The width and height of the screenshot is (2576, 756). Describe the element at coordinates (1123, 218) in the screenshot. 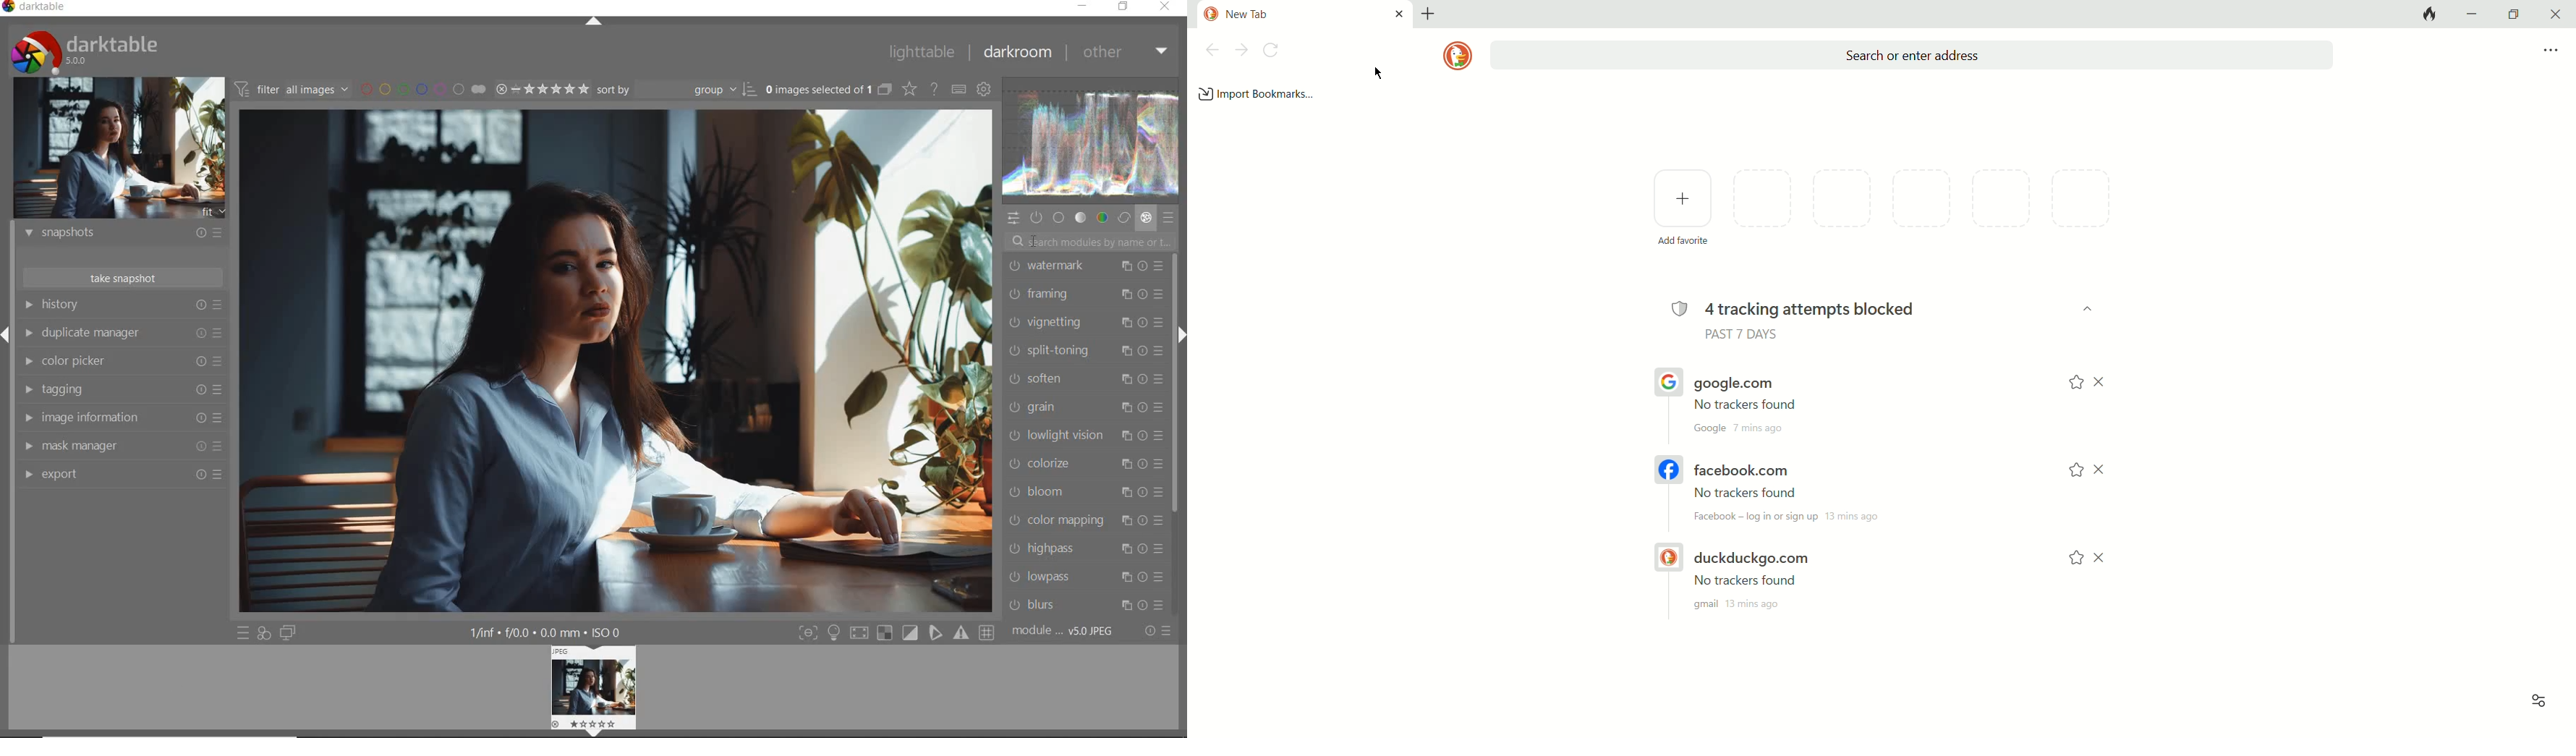

I see `correct` at that location.